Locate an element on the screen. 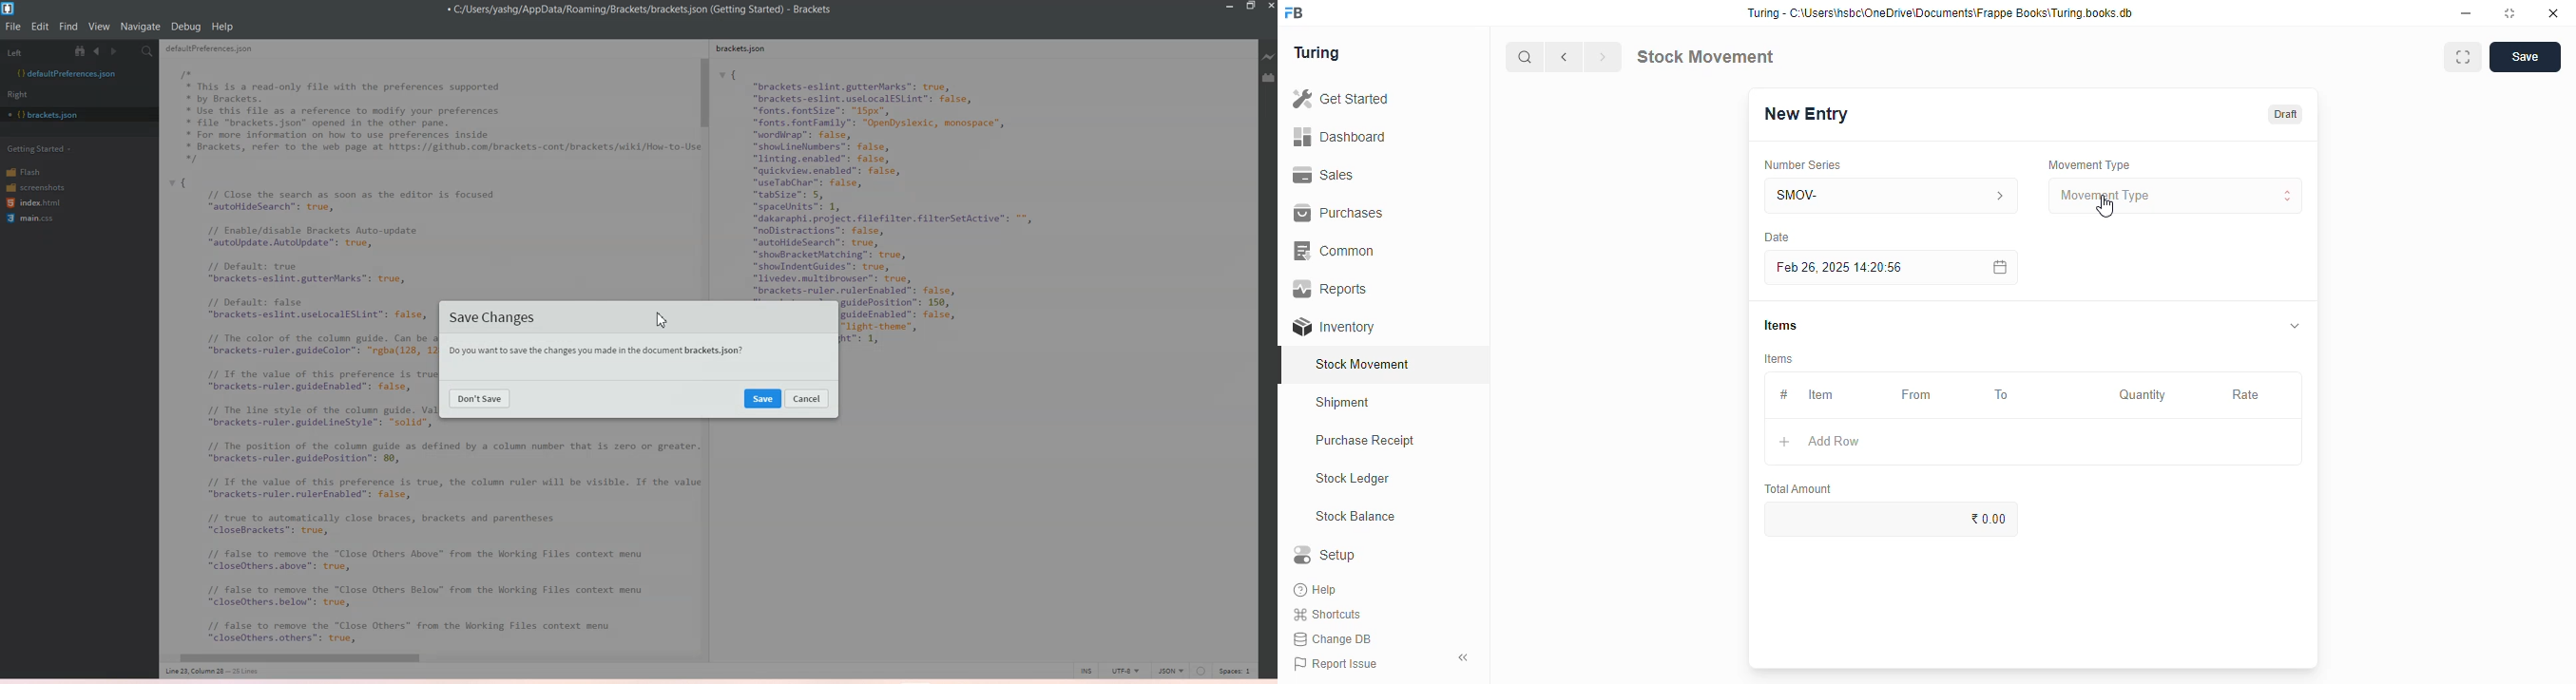  common is located at coordinates (1336, 251).